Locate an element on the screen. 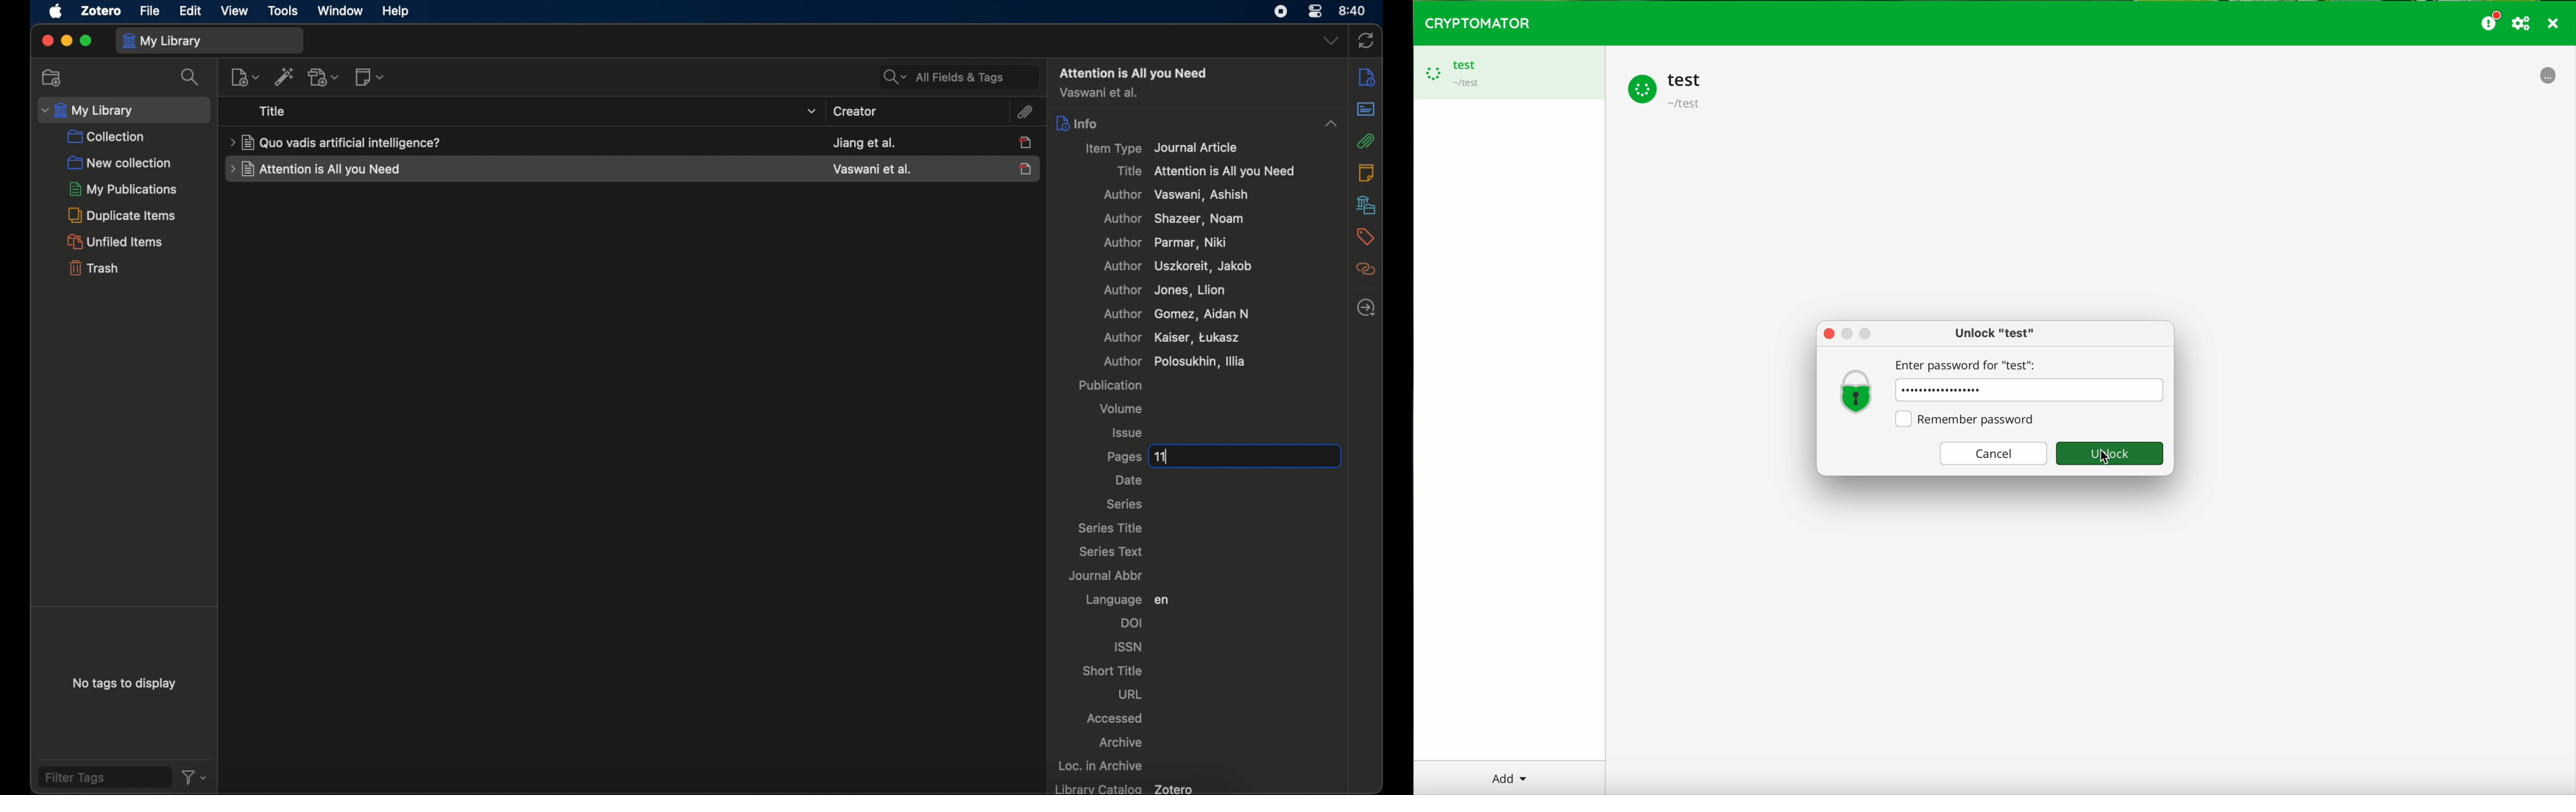 This screenshot has width=2576, height=812. item type journal article is located at coordinates (1169, 149).